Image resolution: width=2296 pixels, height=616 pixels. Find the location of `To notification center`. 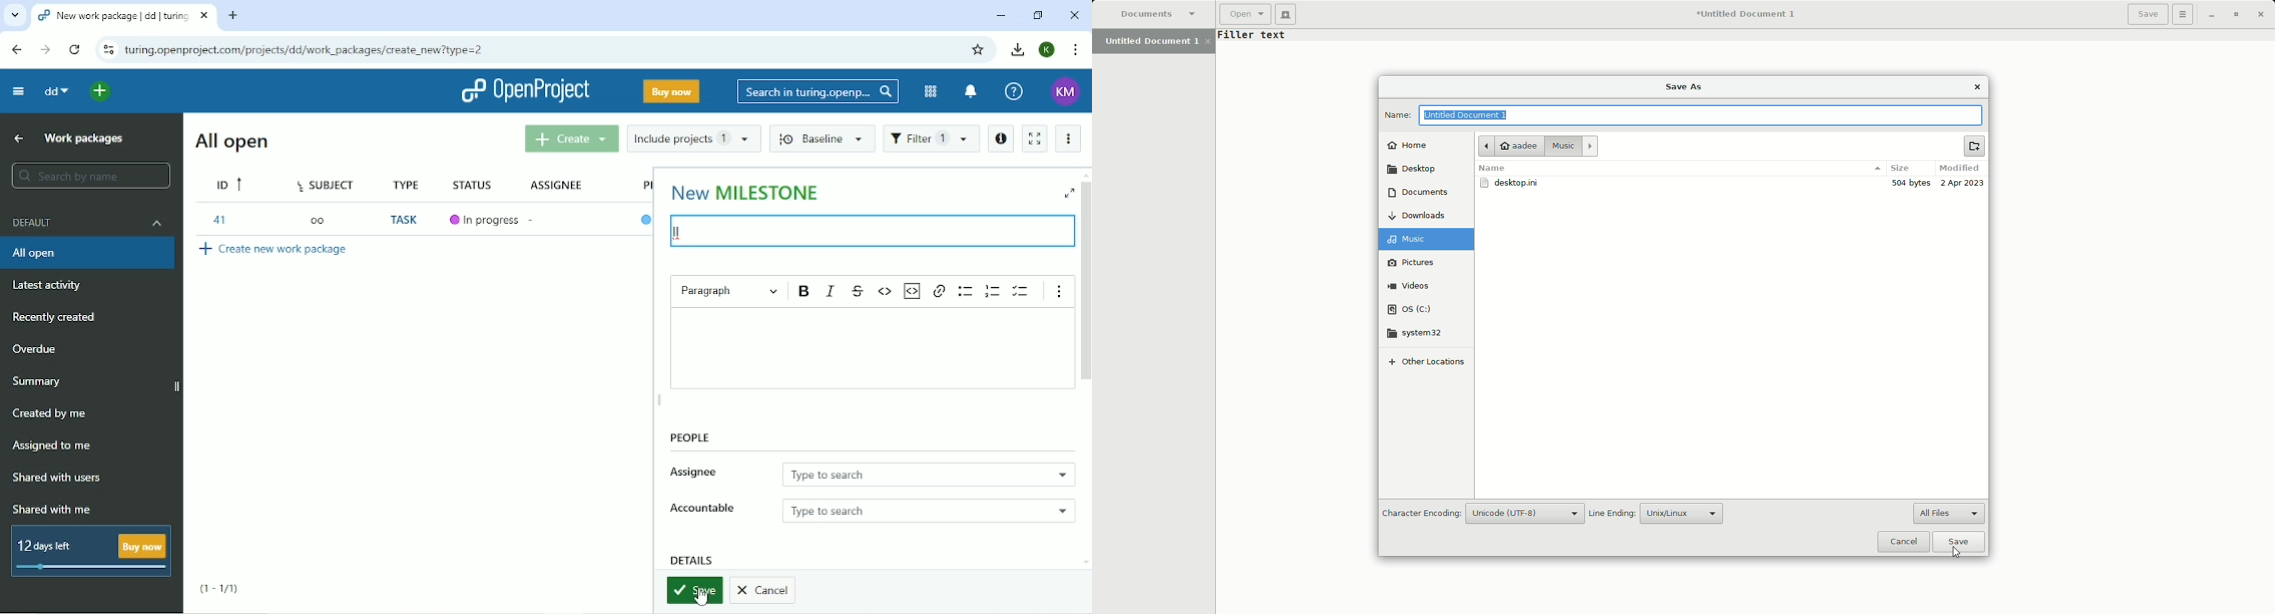

To notification center is located at coordinates (971, 91).